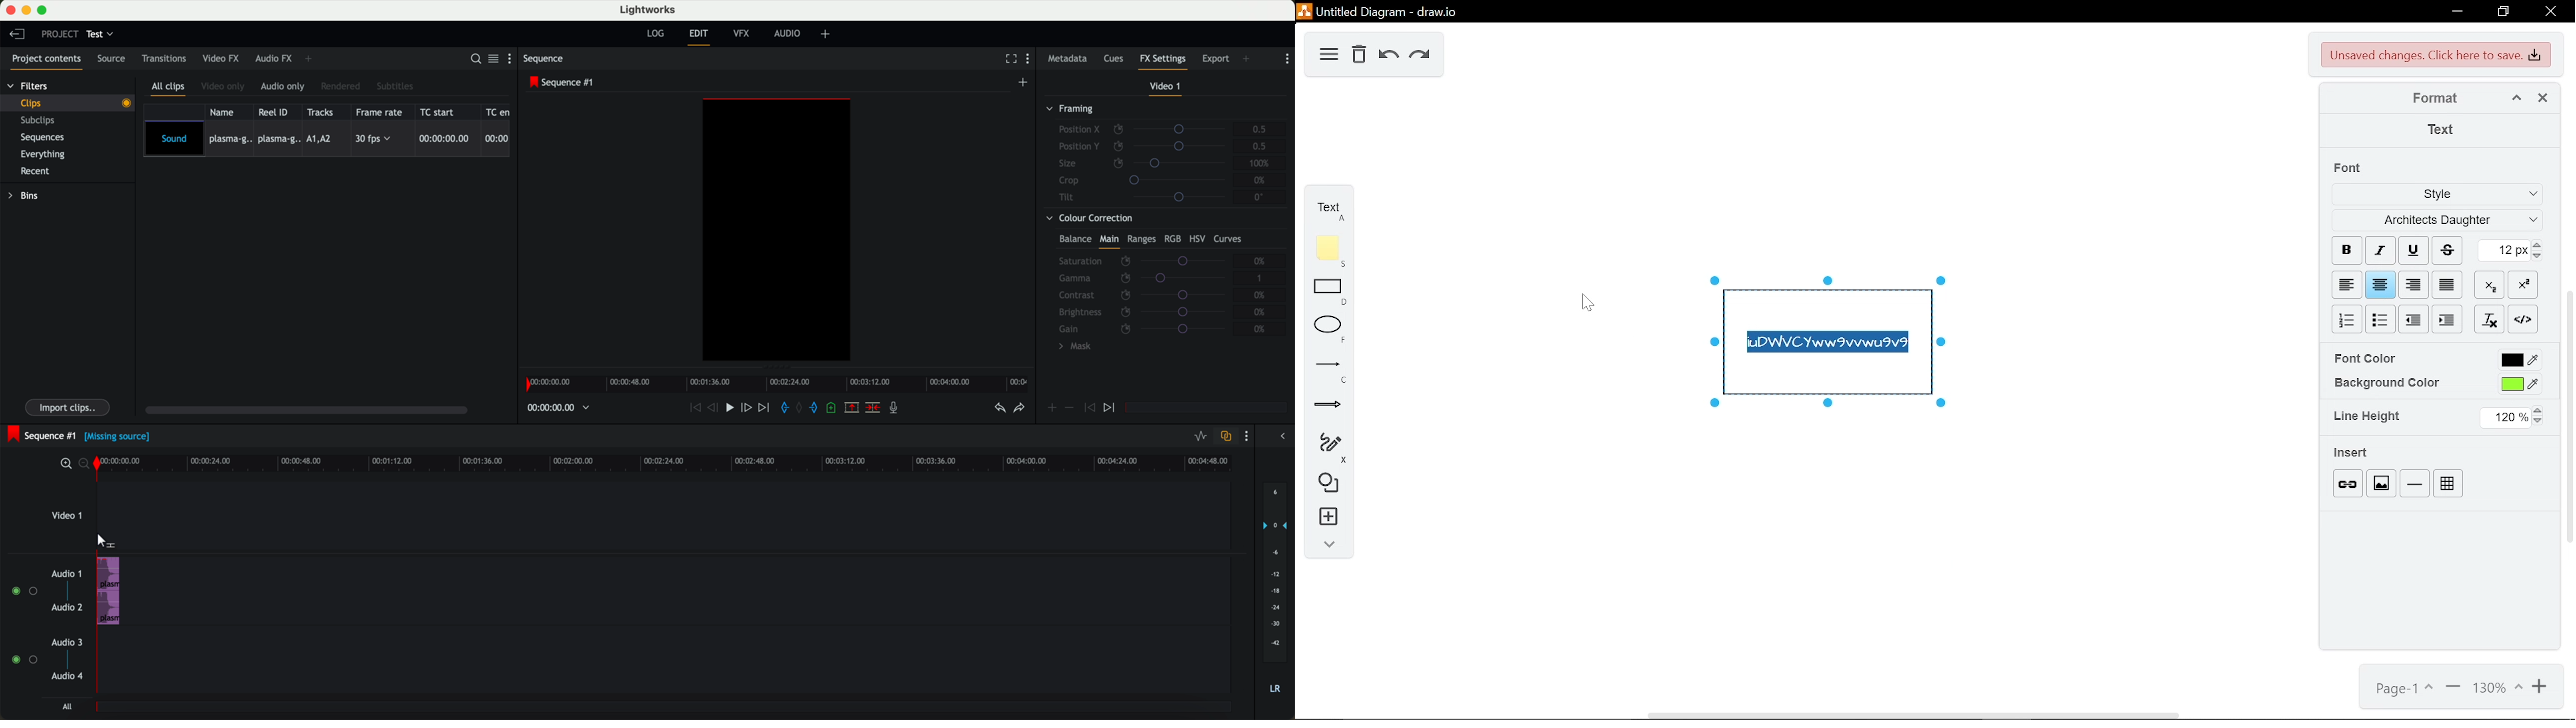  Describe the element at coordinates (2527, 285) in the screenshot. I see `superscript` at that location.